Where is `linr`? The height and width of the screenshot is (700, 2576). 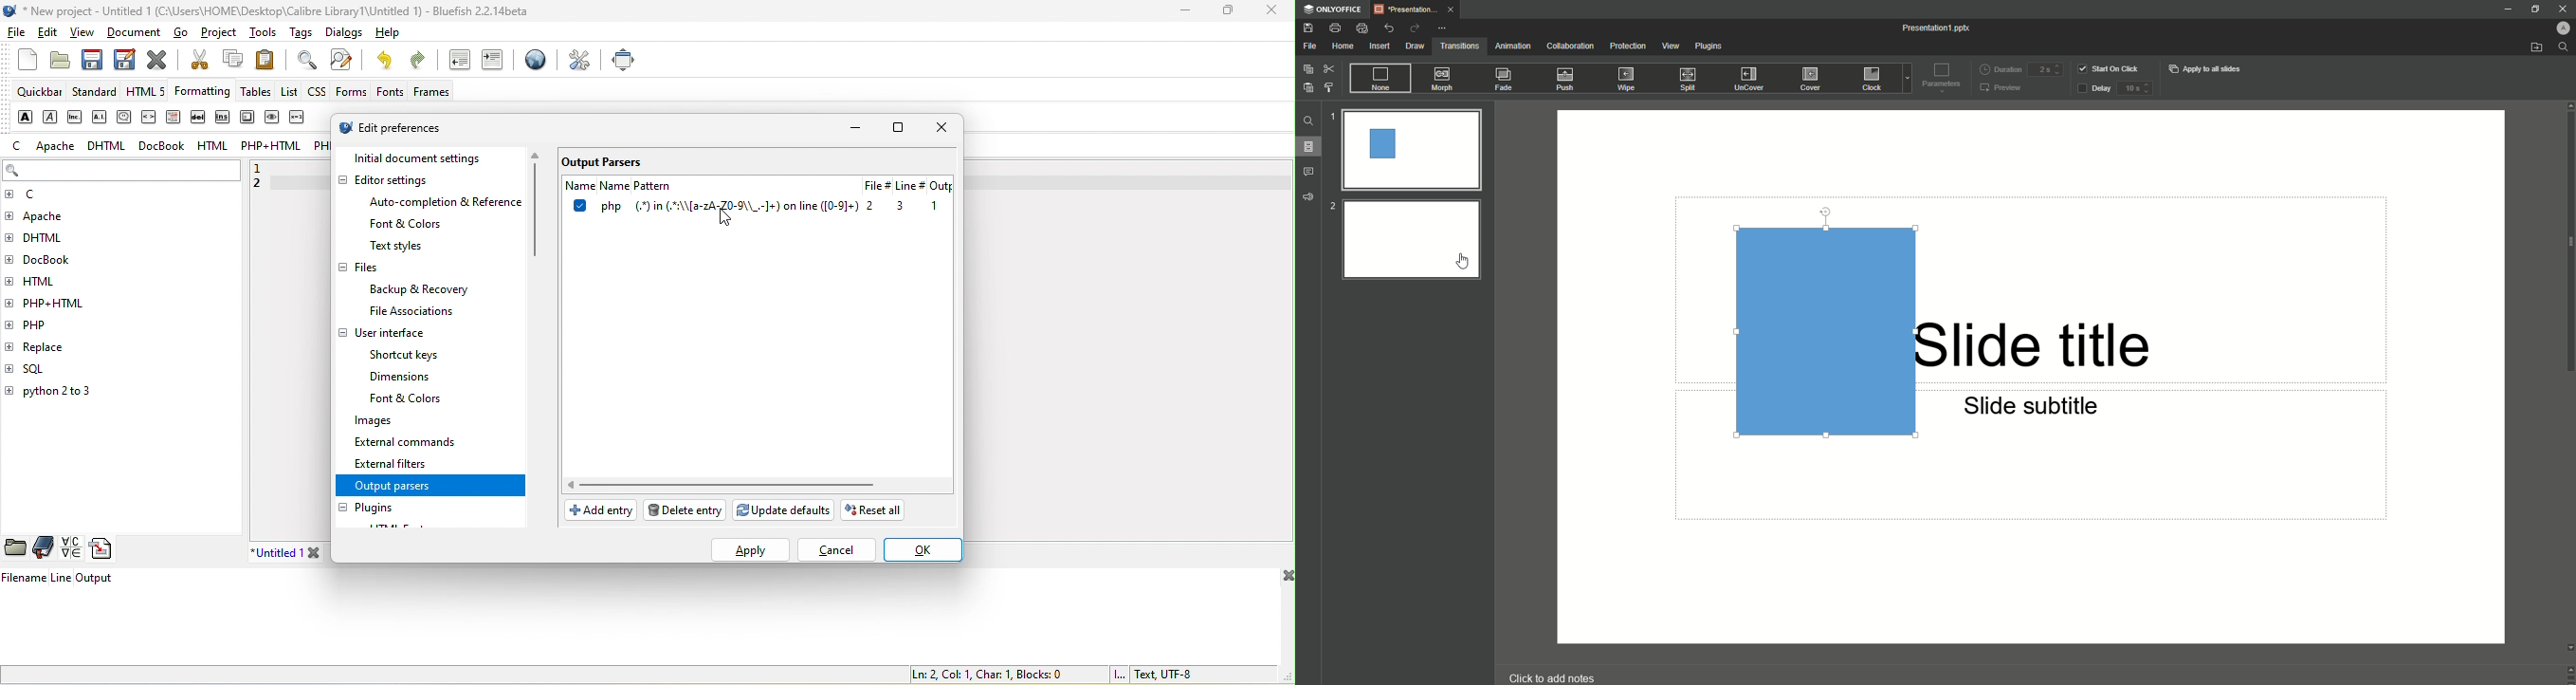
linr is located at coordinates (911, 194).